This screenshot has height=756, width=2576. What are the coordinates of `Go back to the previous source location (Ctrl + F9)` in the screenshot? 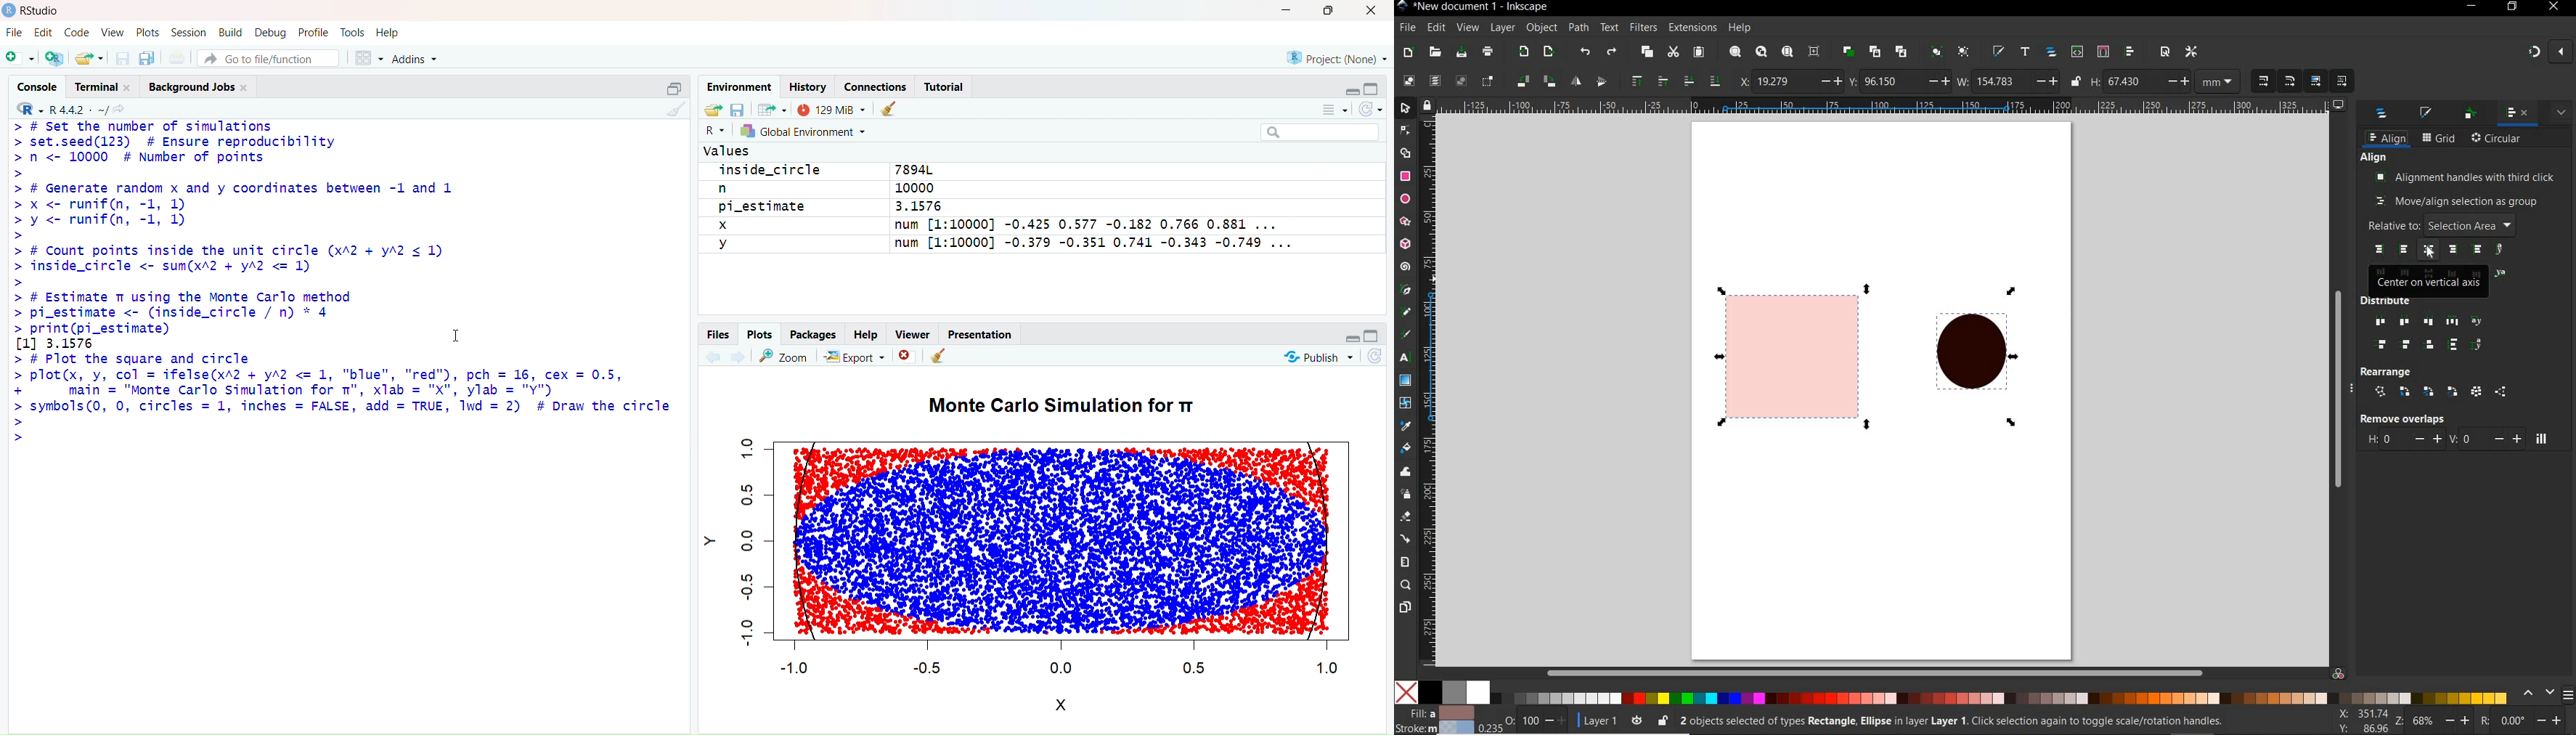 It's located at (709, 357).